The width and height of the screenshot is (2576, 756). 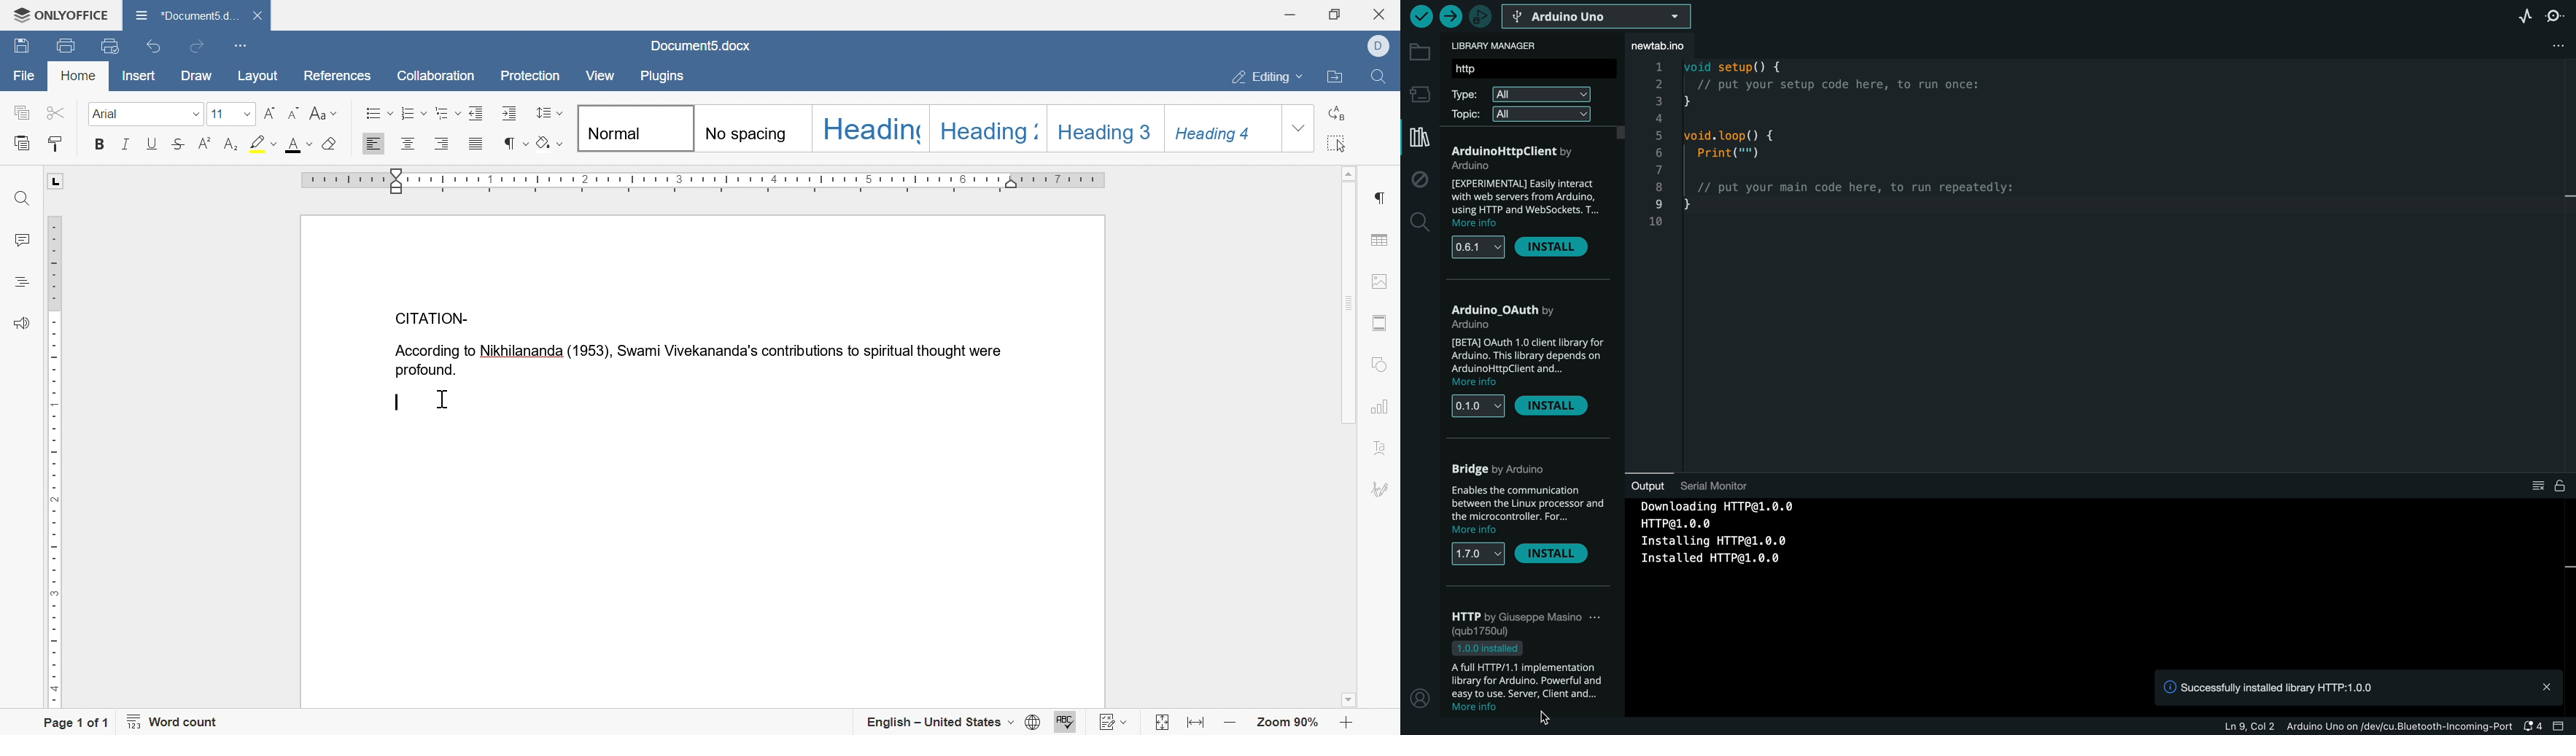 I want to click on document, so click(x=187, y=14).